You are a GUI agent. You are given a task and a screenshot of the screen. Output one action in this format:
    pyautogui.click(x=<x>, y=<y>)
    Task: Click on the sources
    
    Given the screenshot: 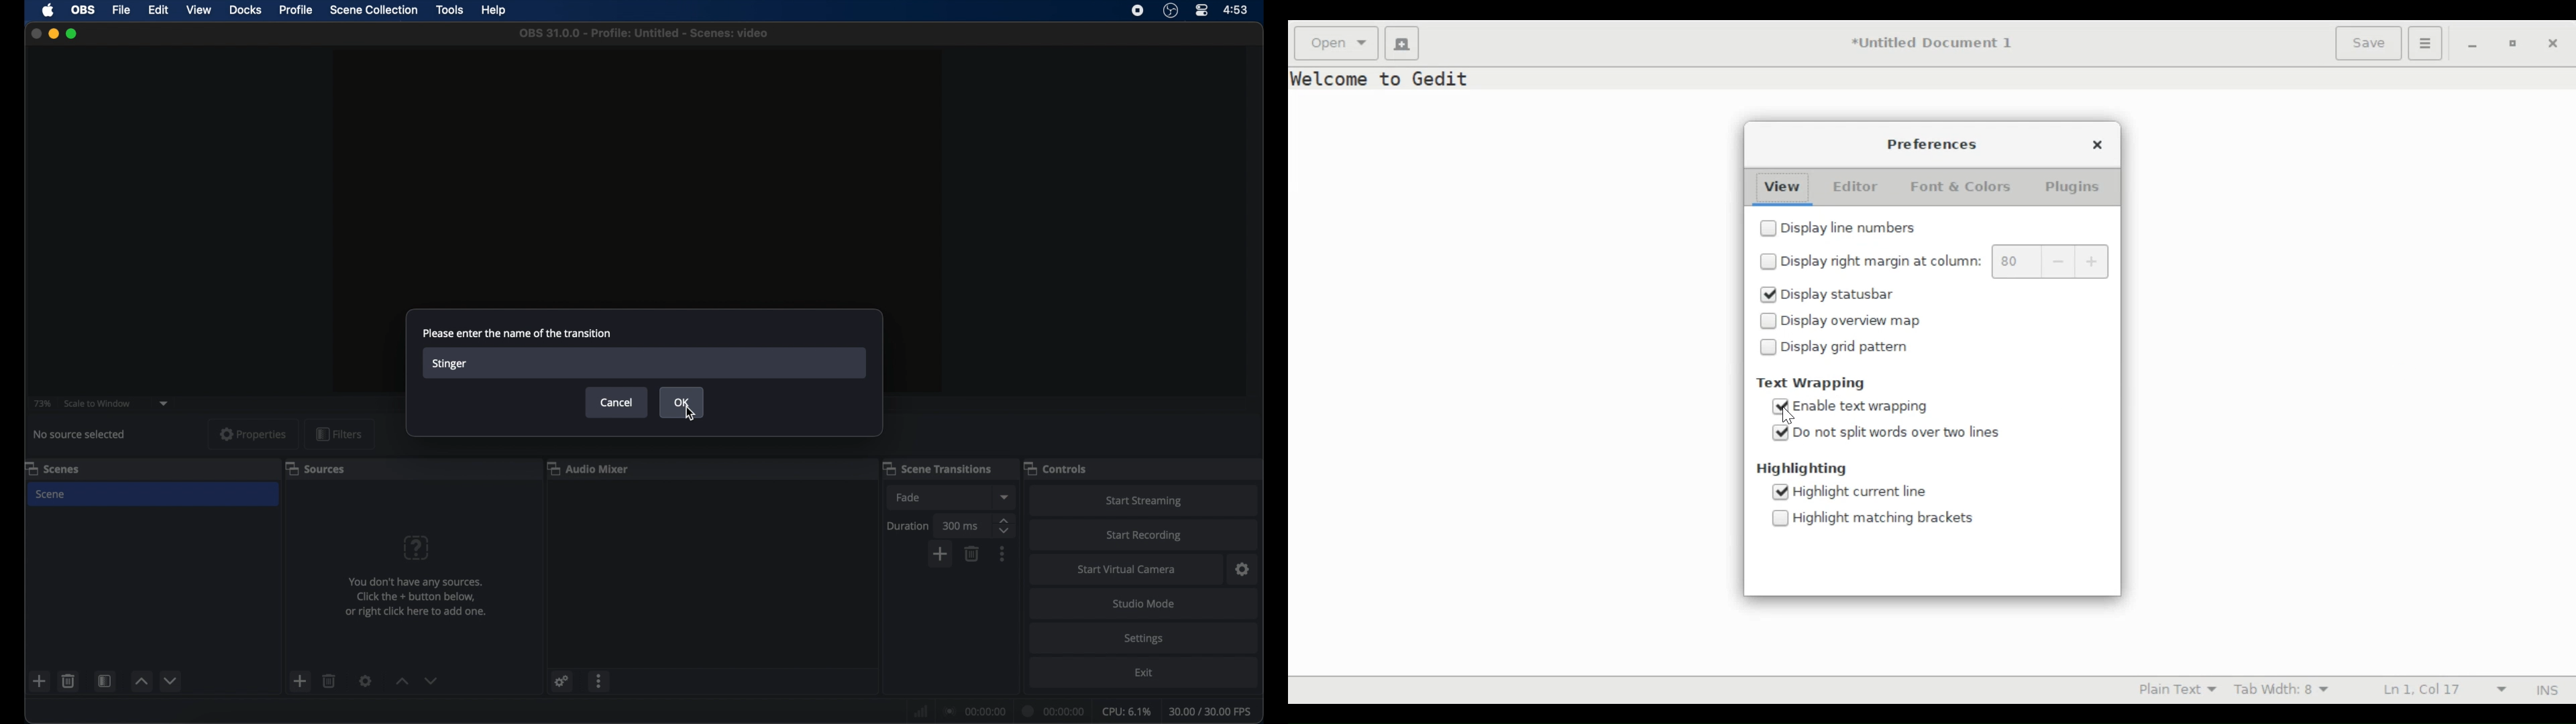 What is the action you would take?
    pyautogui.click(x=315, y=468)
    